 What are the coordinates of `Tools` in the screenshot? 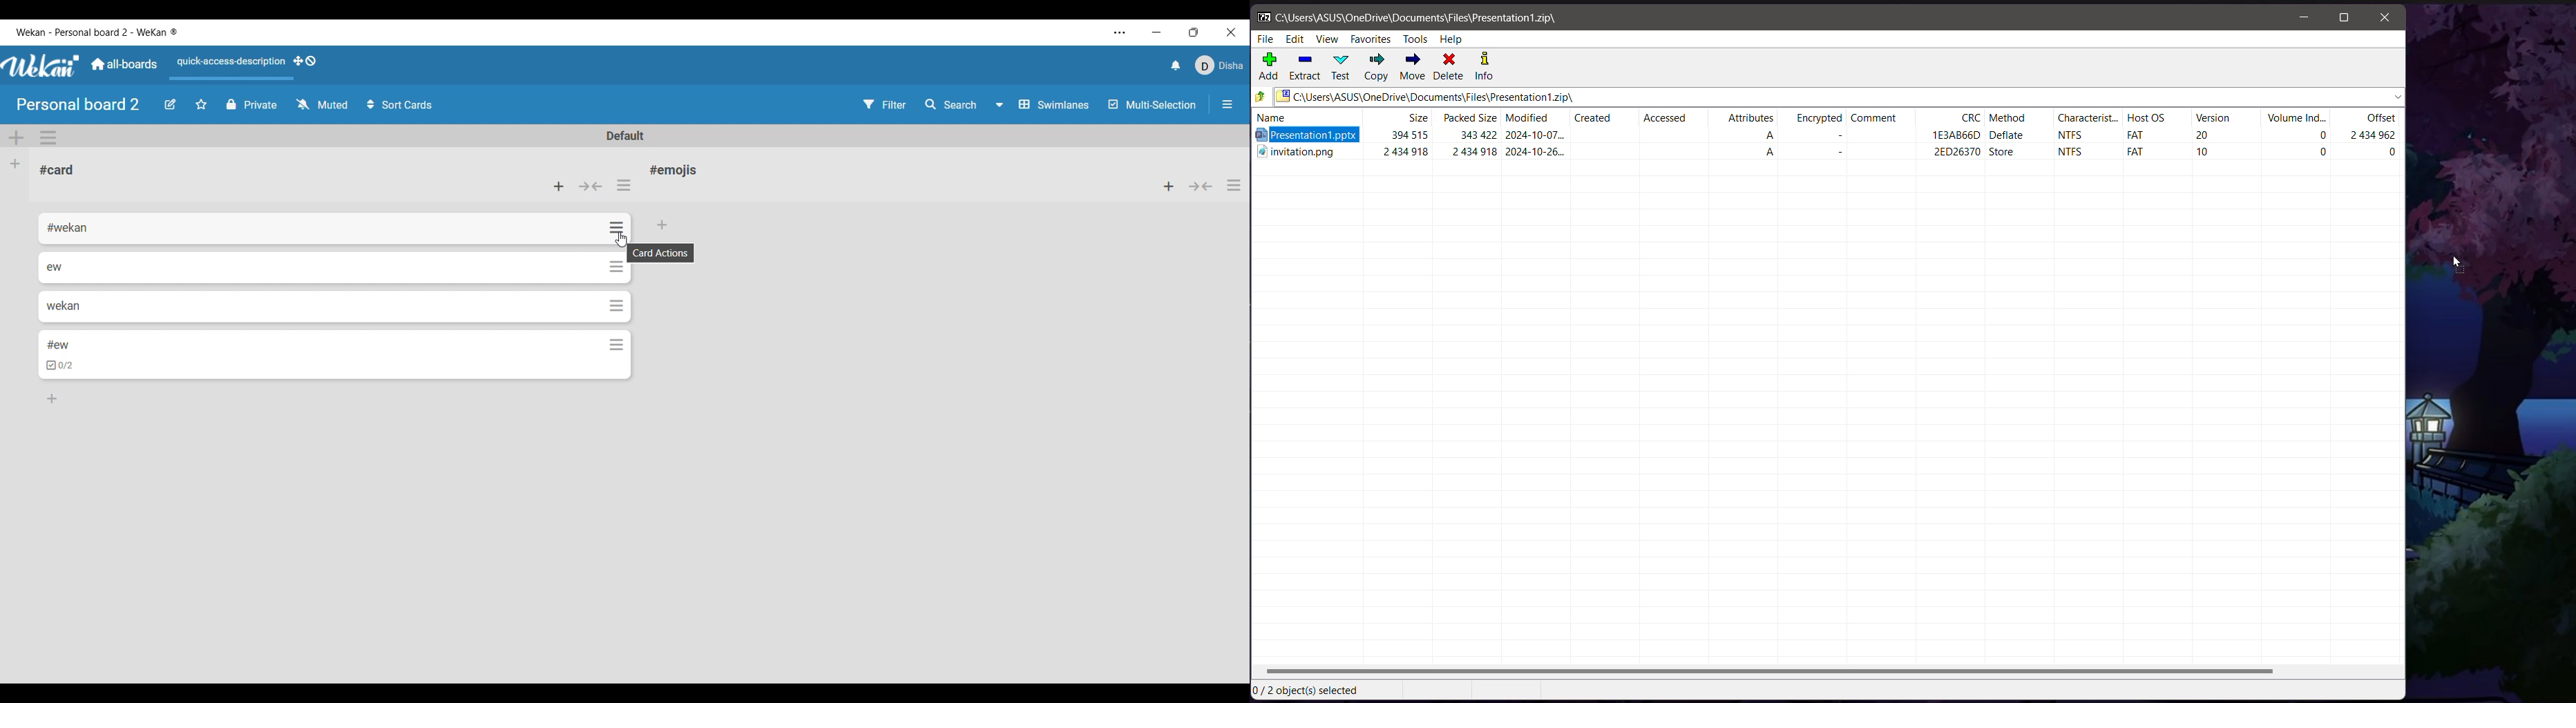 It's located at (1416, 39).